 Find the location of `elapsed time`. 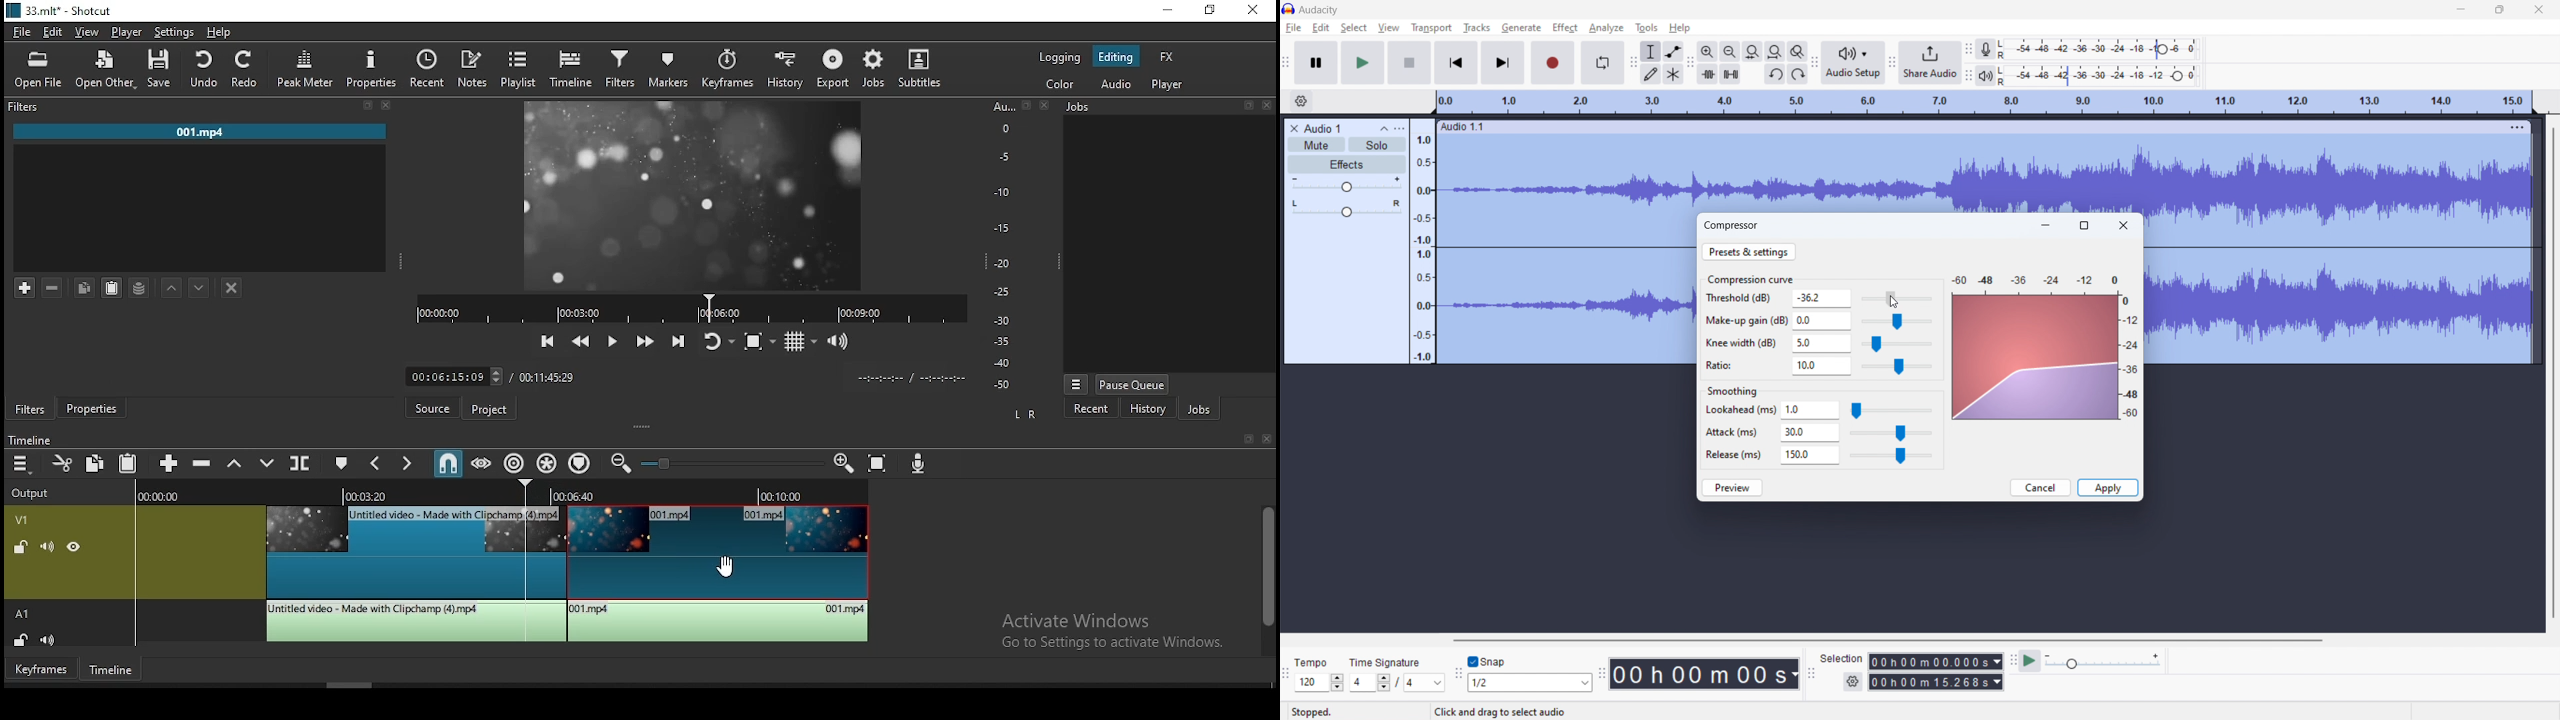

elapsed time is located at coordinates (440, 376).